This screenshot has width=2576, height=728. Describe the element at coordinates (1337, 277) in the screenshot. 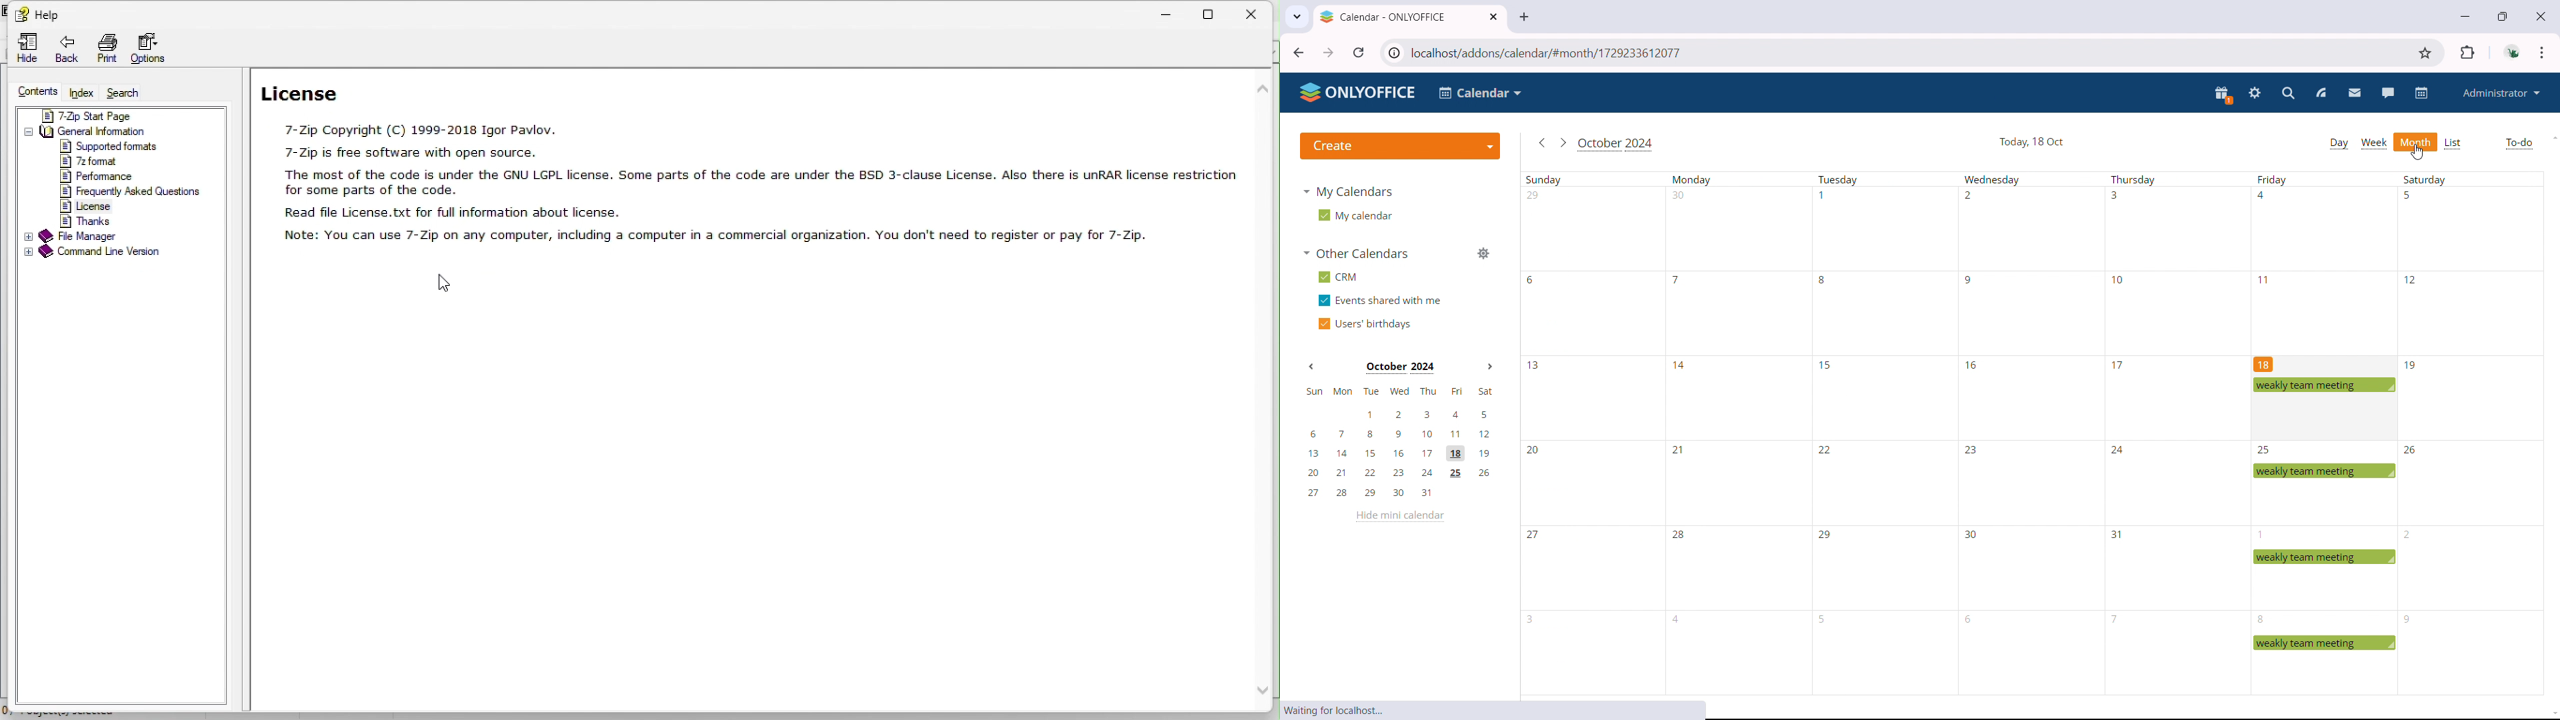

I see `crm` at that location.